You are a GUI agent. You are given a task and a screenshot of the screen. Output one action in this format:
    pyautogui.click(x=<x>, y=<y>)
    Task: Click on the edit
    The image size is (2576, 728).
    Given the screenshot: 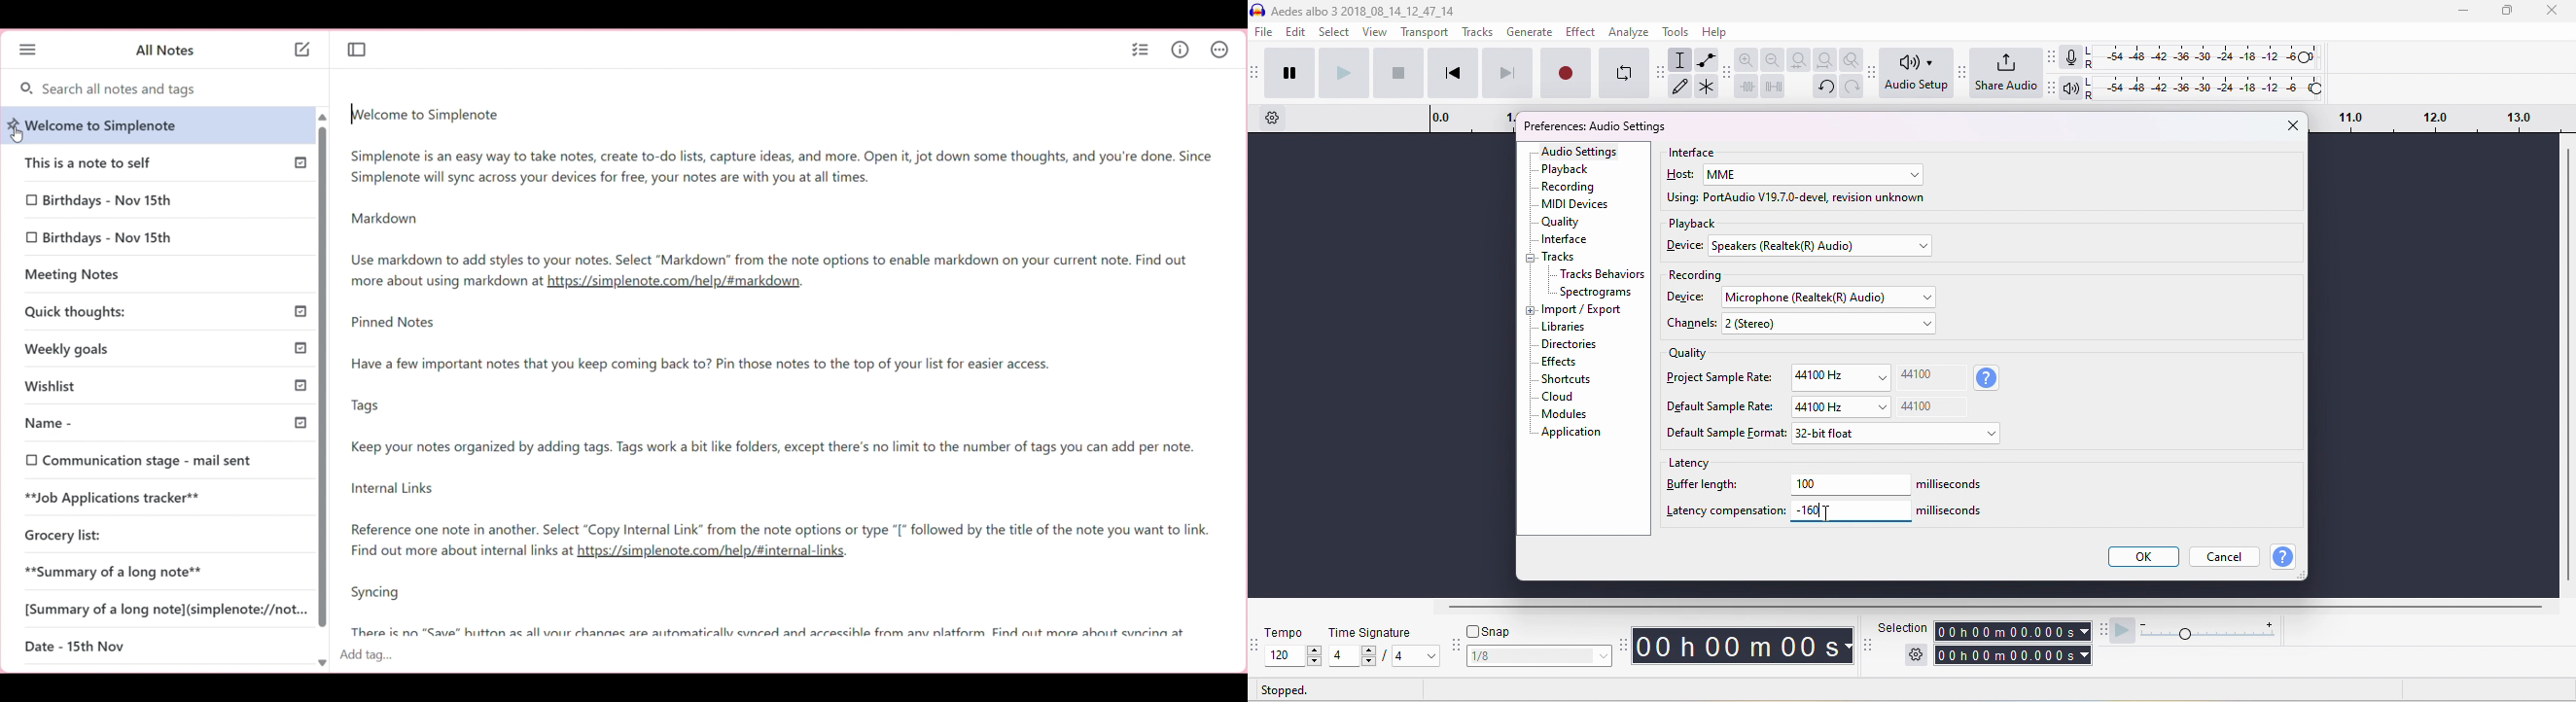 What is the action you would take?
    pyautogui.click(x=1297, y=33)
    